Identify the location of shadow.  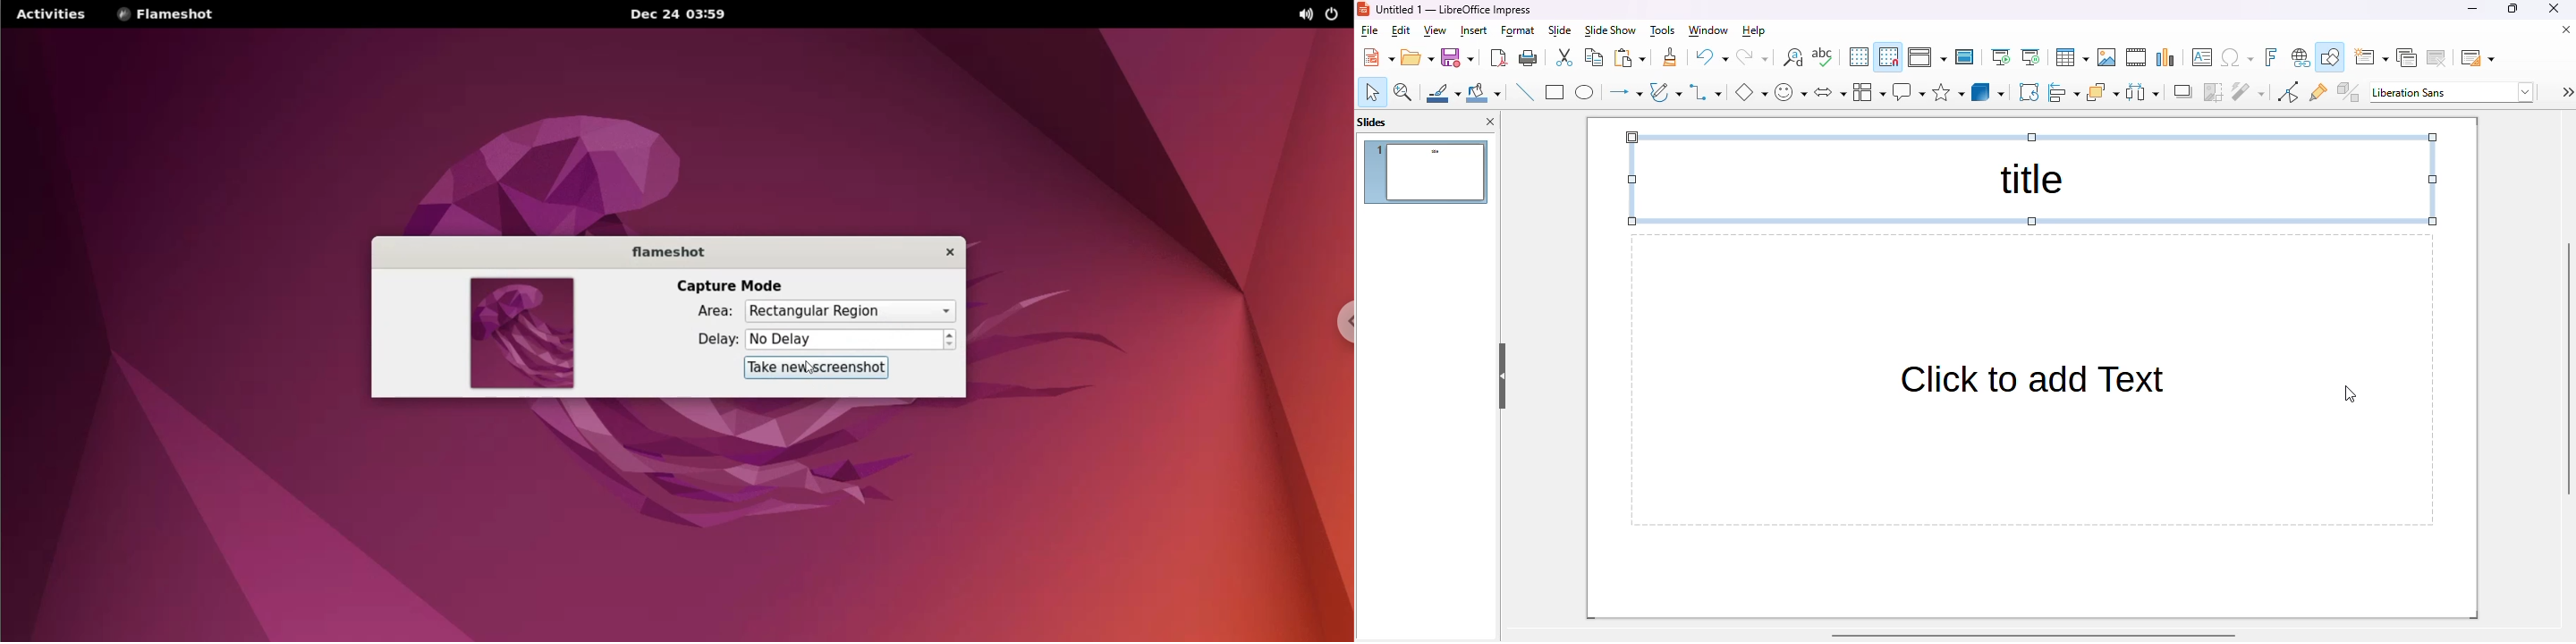
(2182, 92).